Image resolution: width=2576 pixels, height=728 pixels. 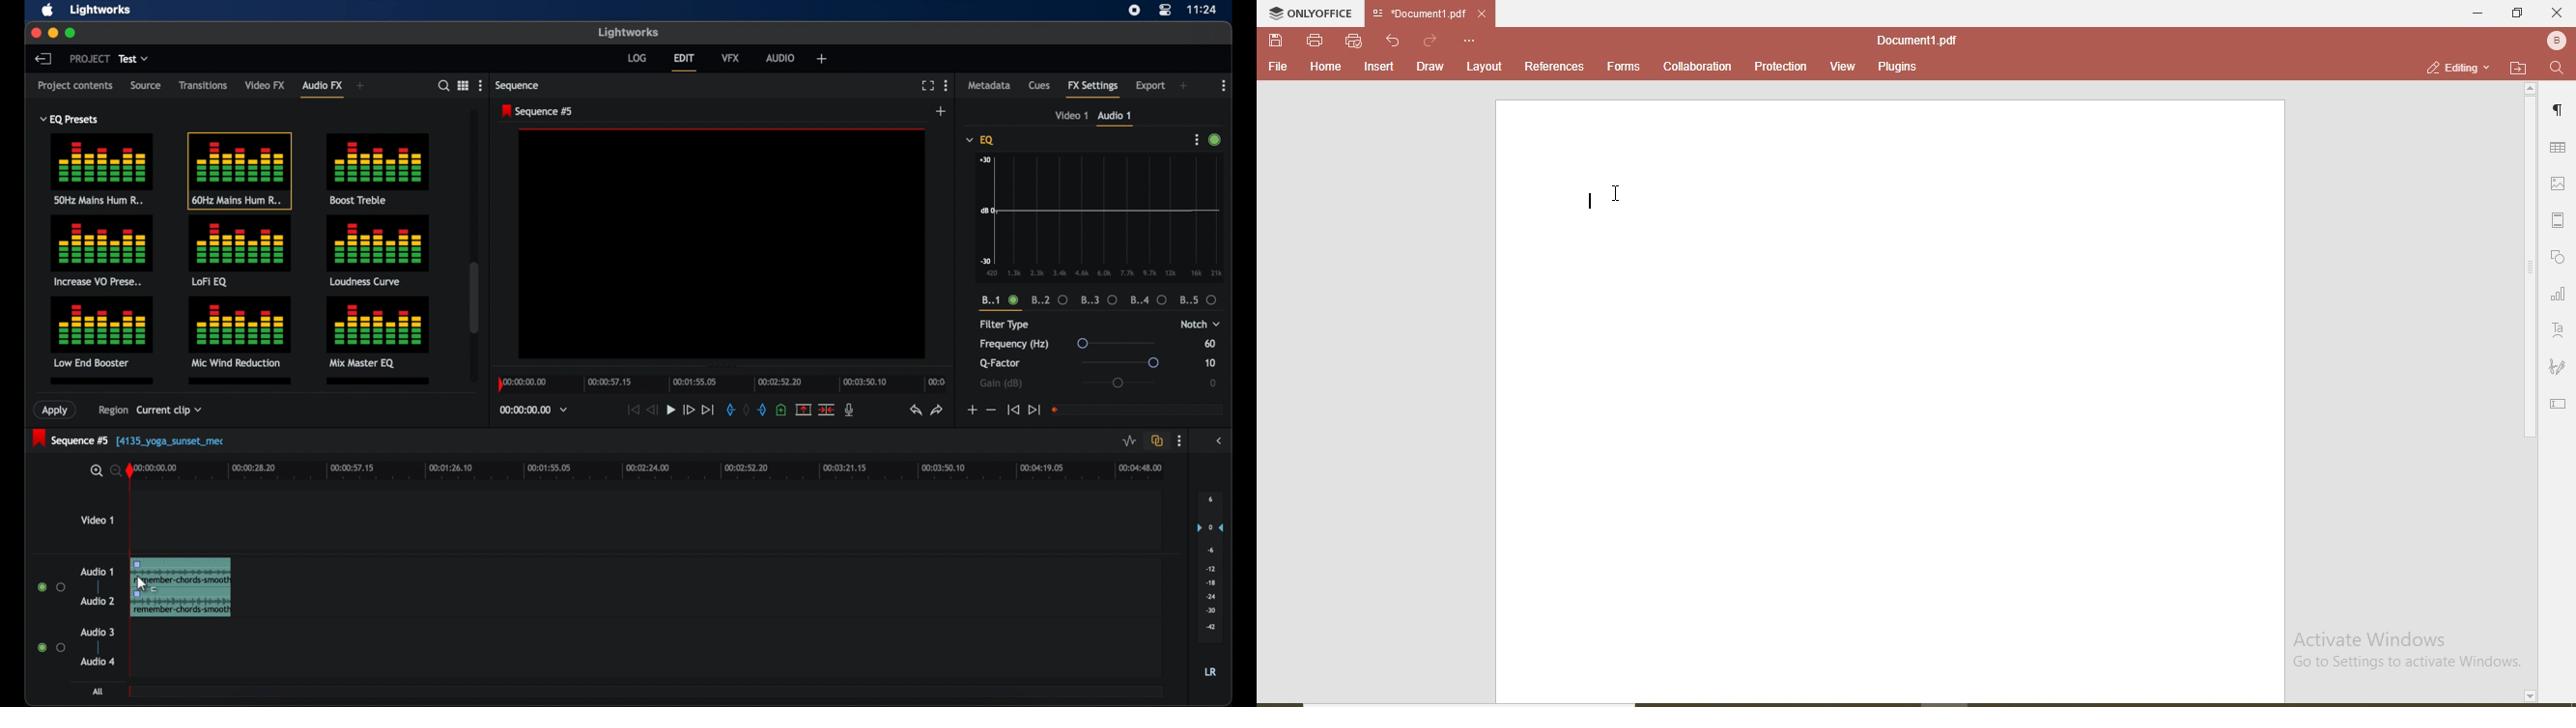 What do you see at coordinates (113, 470) in the screenshot?
I see `zoom out` at bounding box center [113, 470].